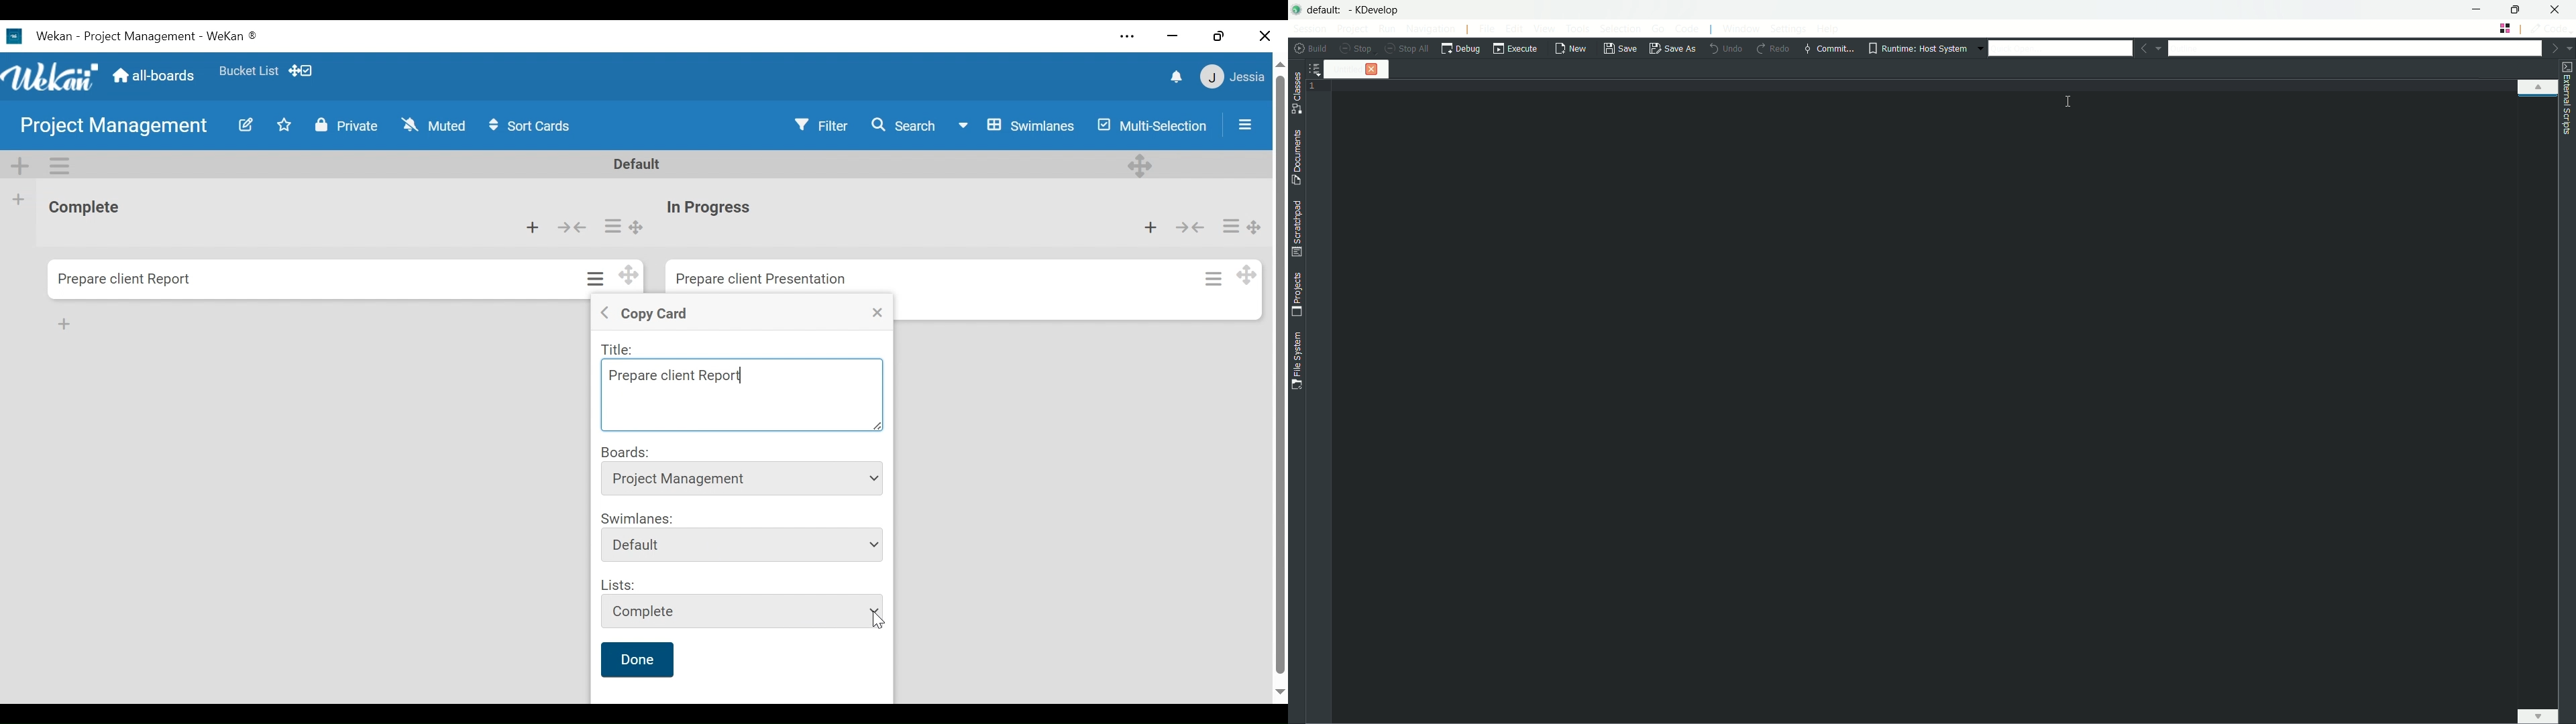 The height and width of the screenshot is (728, 2576). Describe the element at coordinates (621, 349) in the screenshot. I see `Title` at that location.